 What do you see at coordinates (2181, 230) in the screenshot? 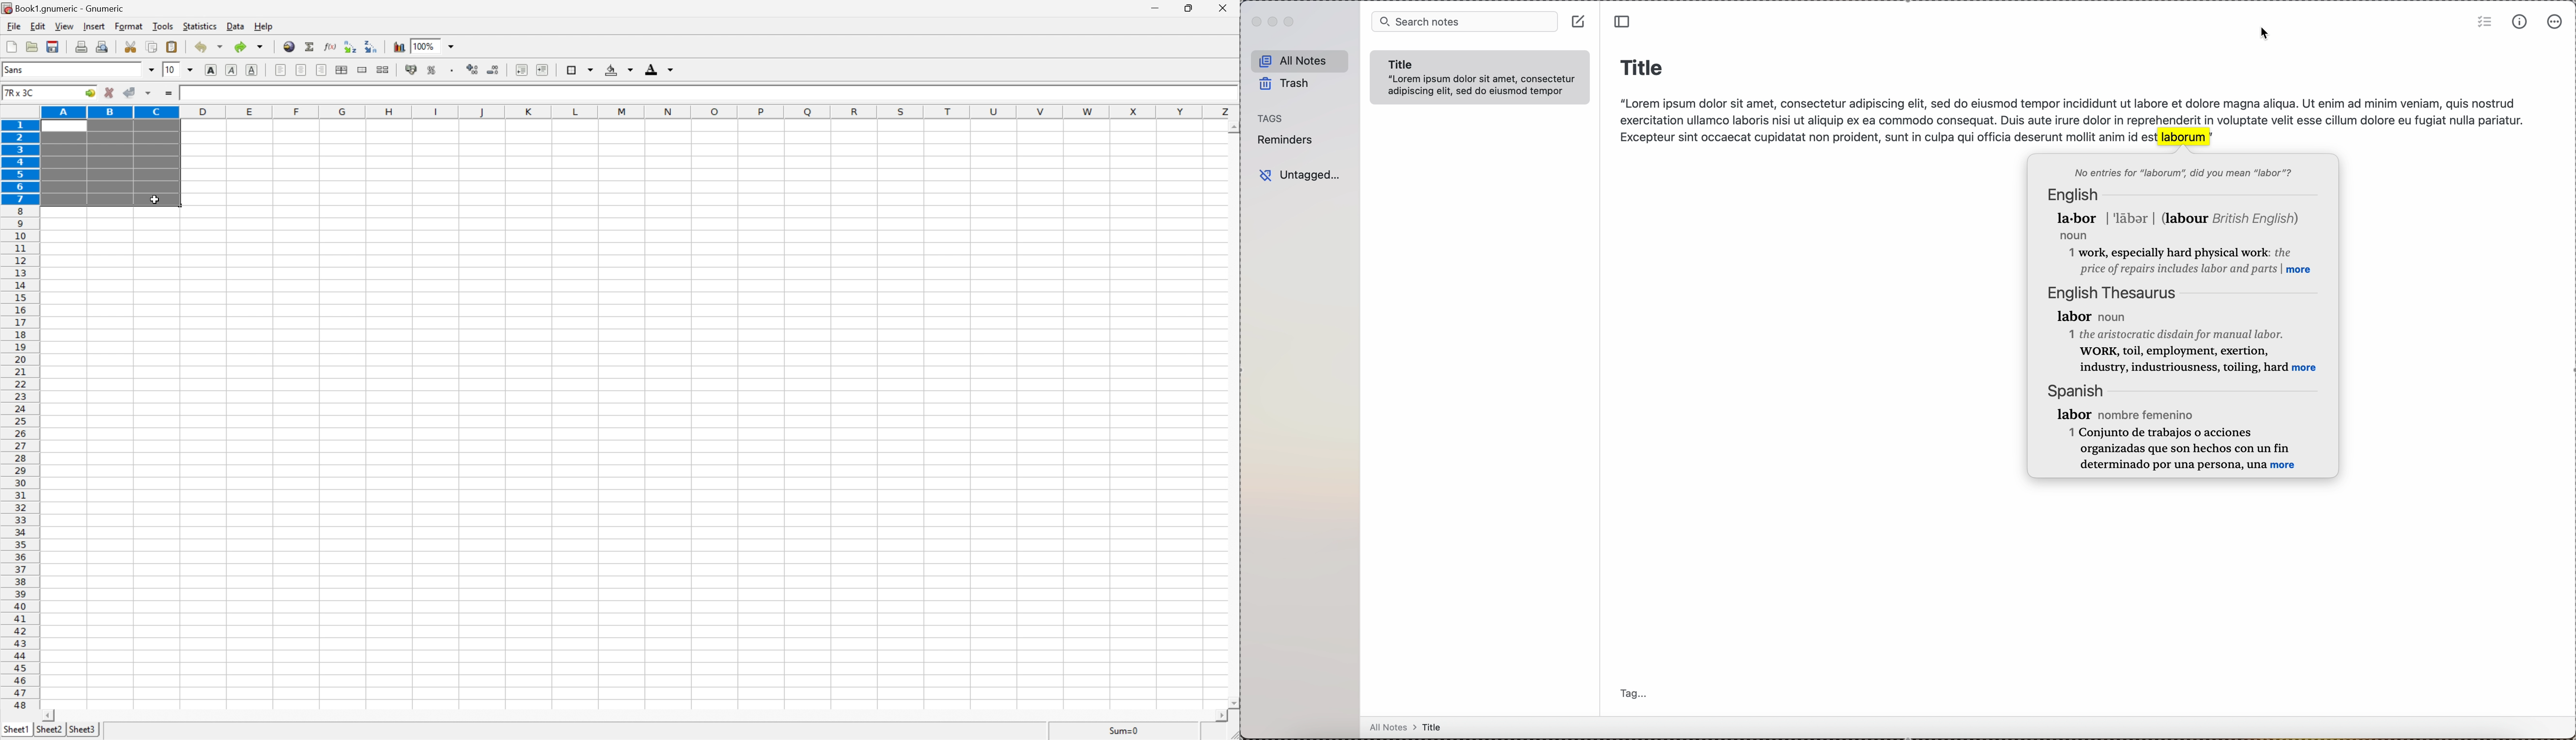
I see `english` at bounding box center [2181, 230].